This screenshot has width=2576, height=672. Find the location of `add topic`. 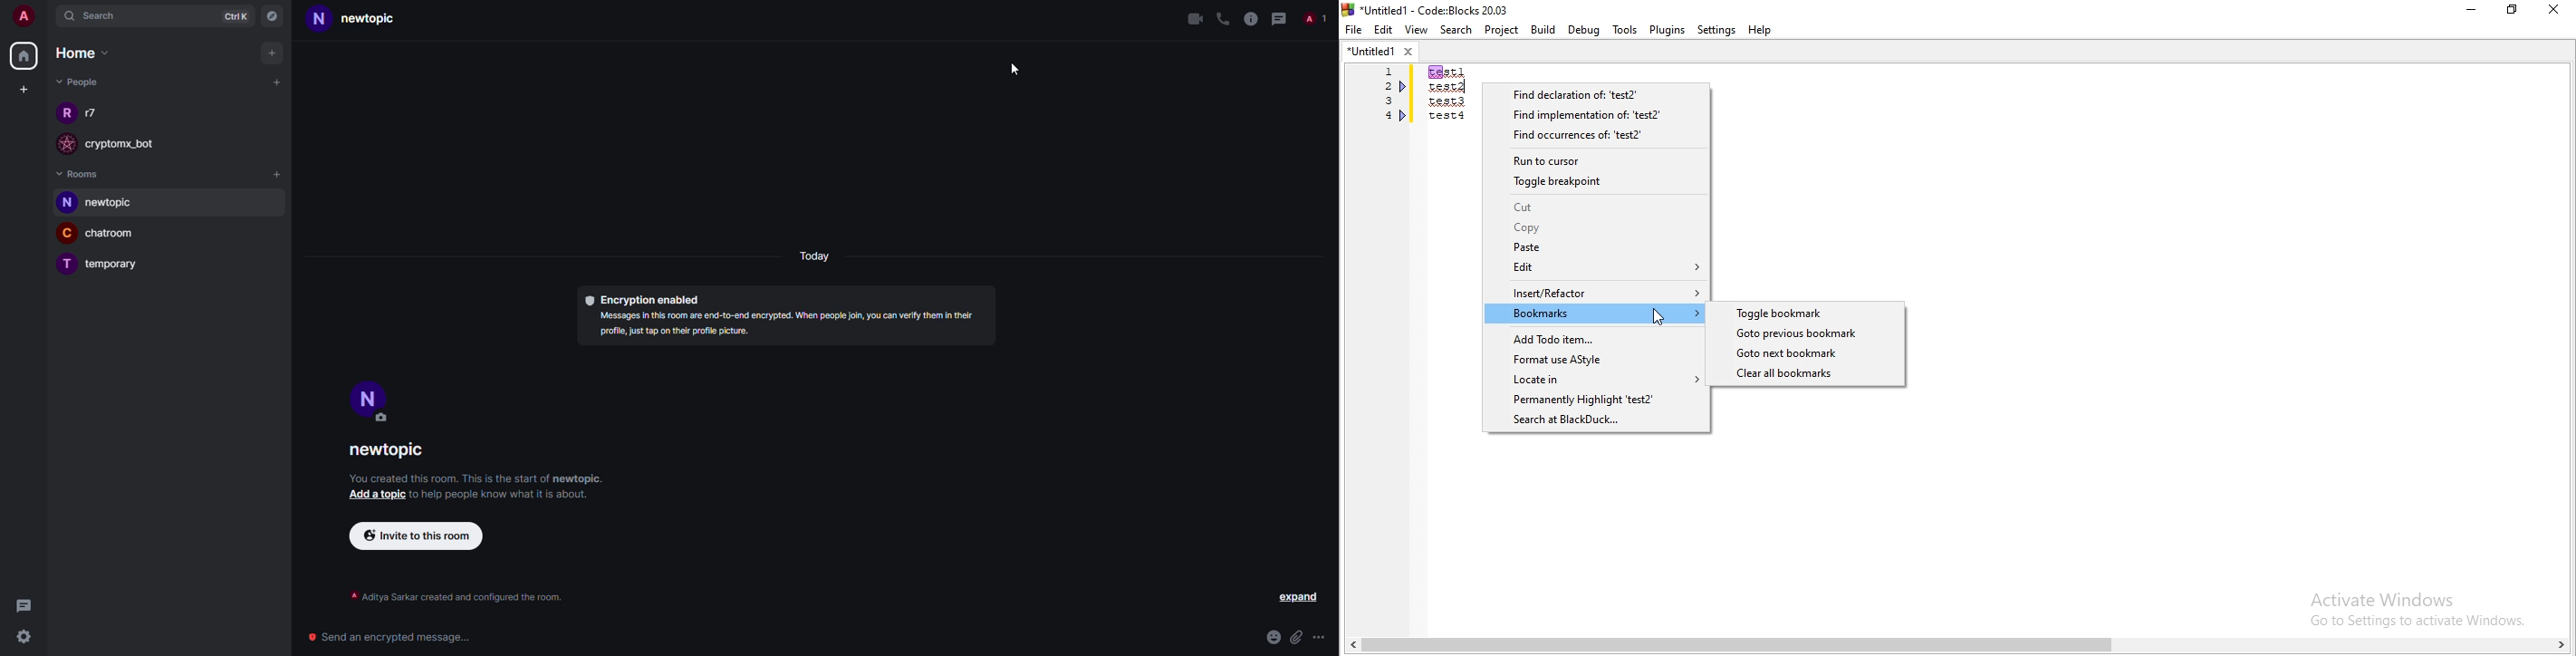

add topic is located at coordinates (376, 494).